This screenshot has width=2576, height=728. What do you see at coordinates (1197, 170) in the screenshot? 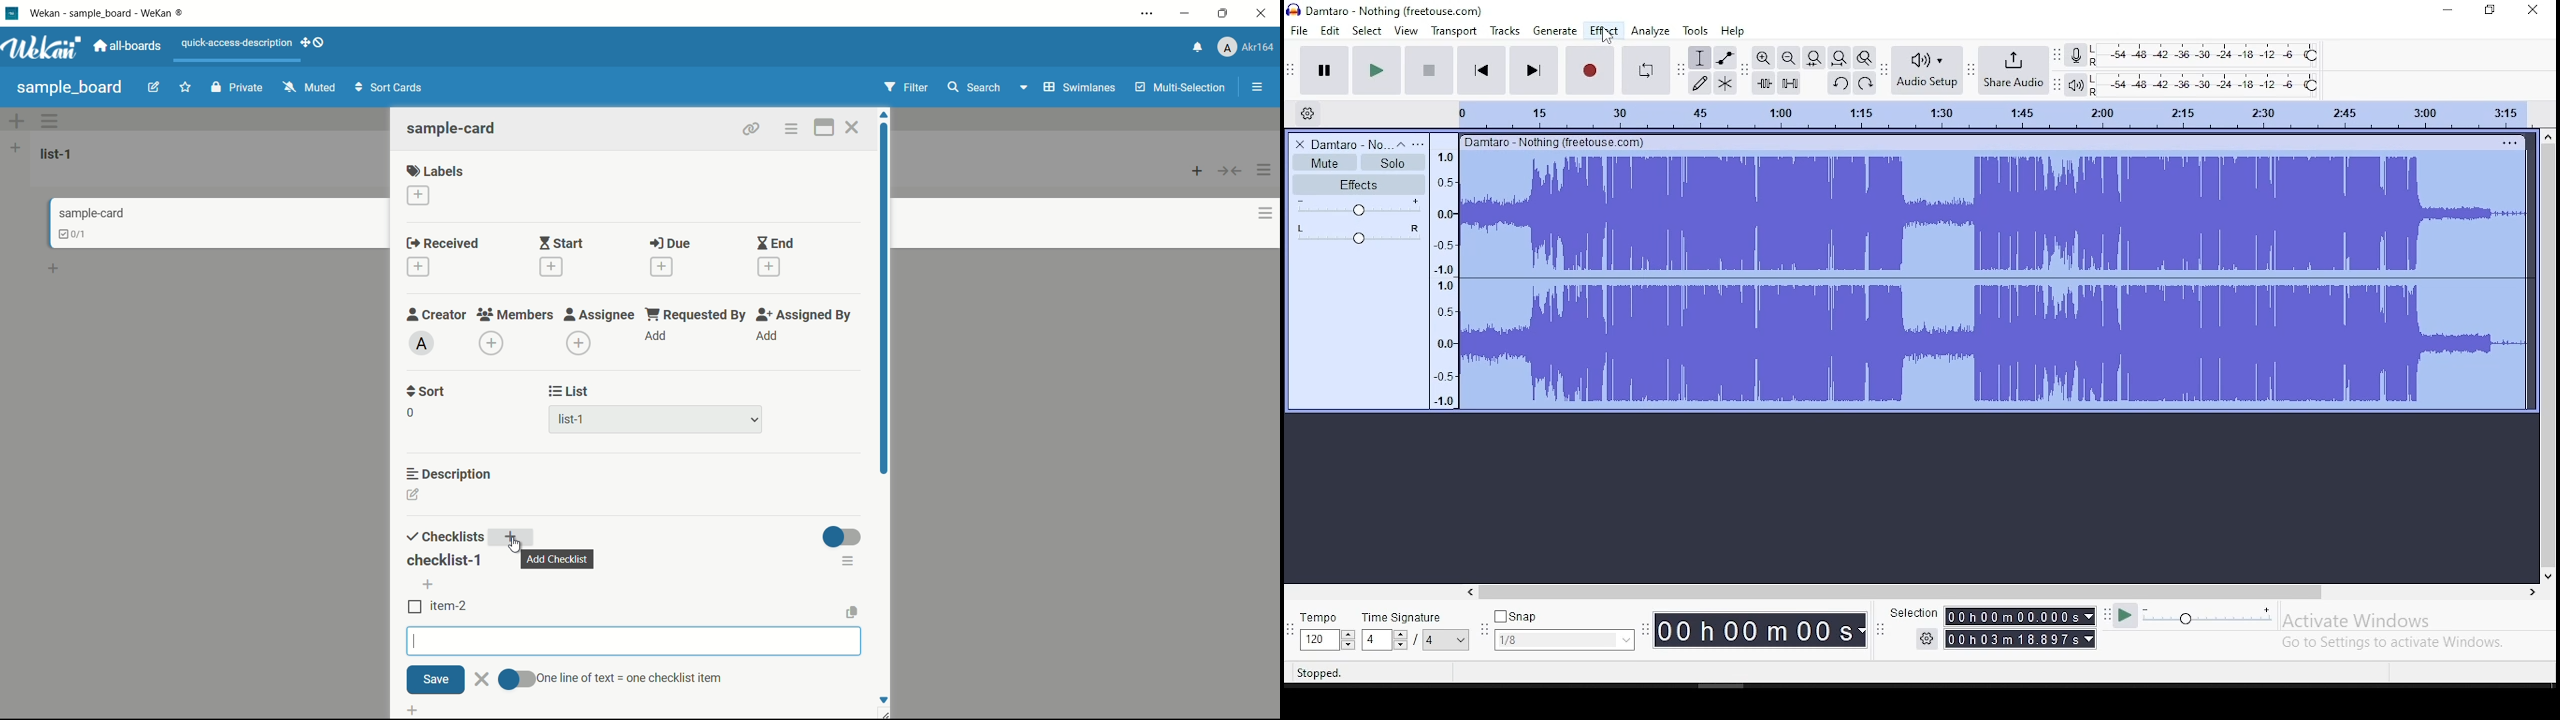
I see `add card` at bounding box center [1197, 170].